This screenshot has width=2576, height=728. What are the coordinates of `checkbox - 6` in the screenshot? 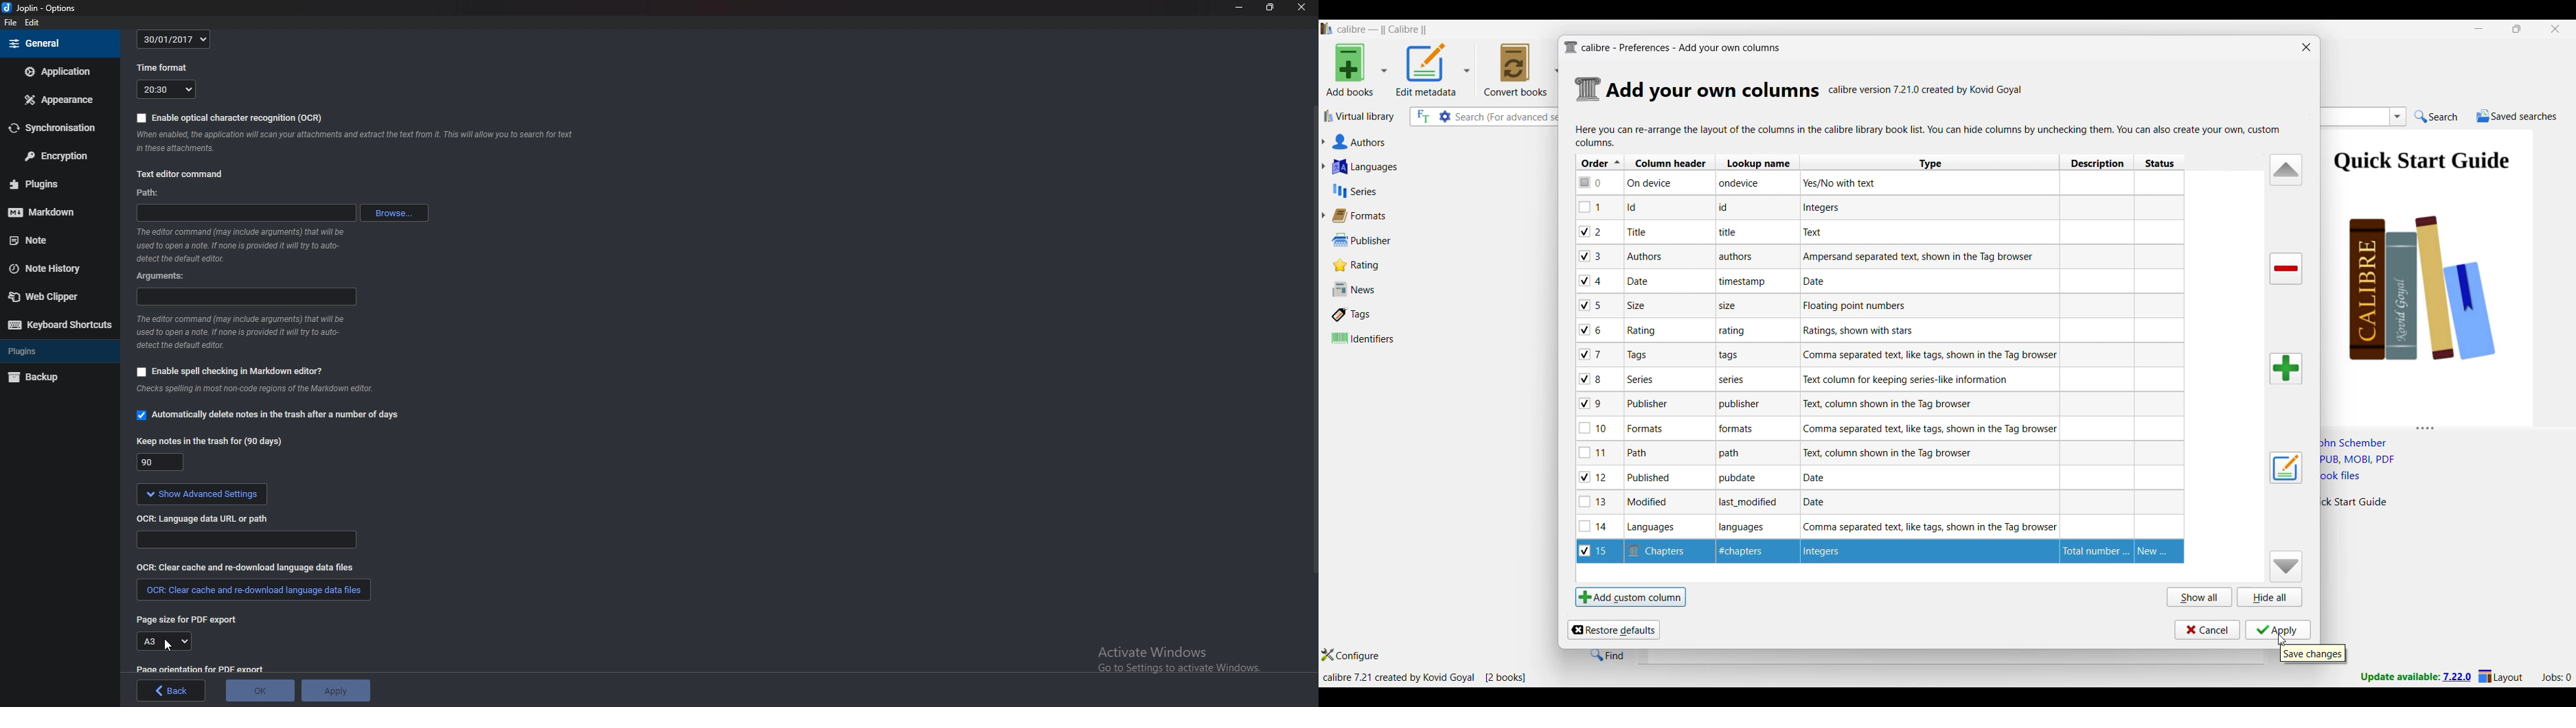 It's located at (1593, 331).